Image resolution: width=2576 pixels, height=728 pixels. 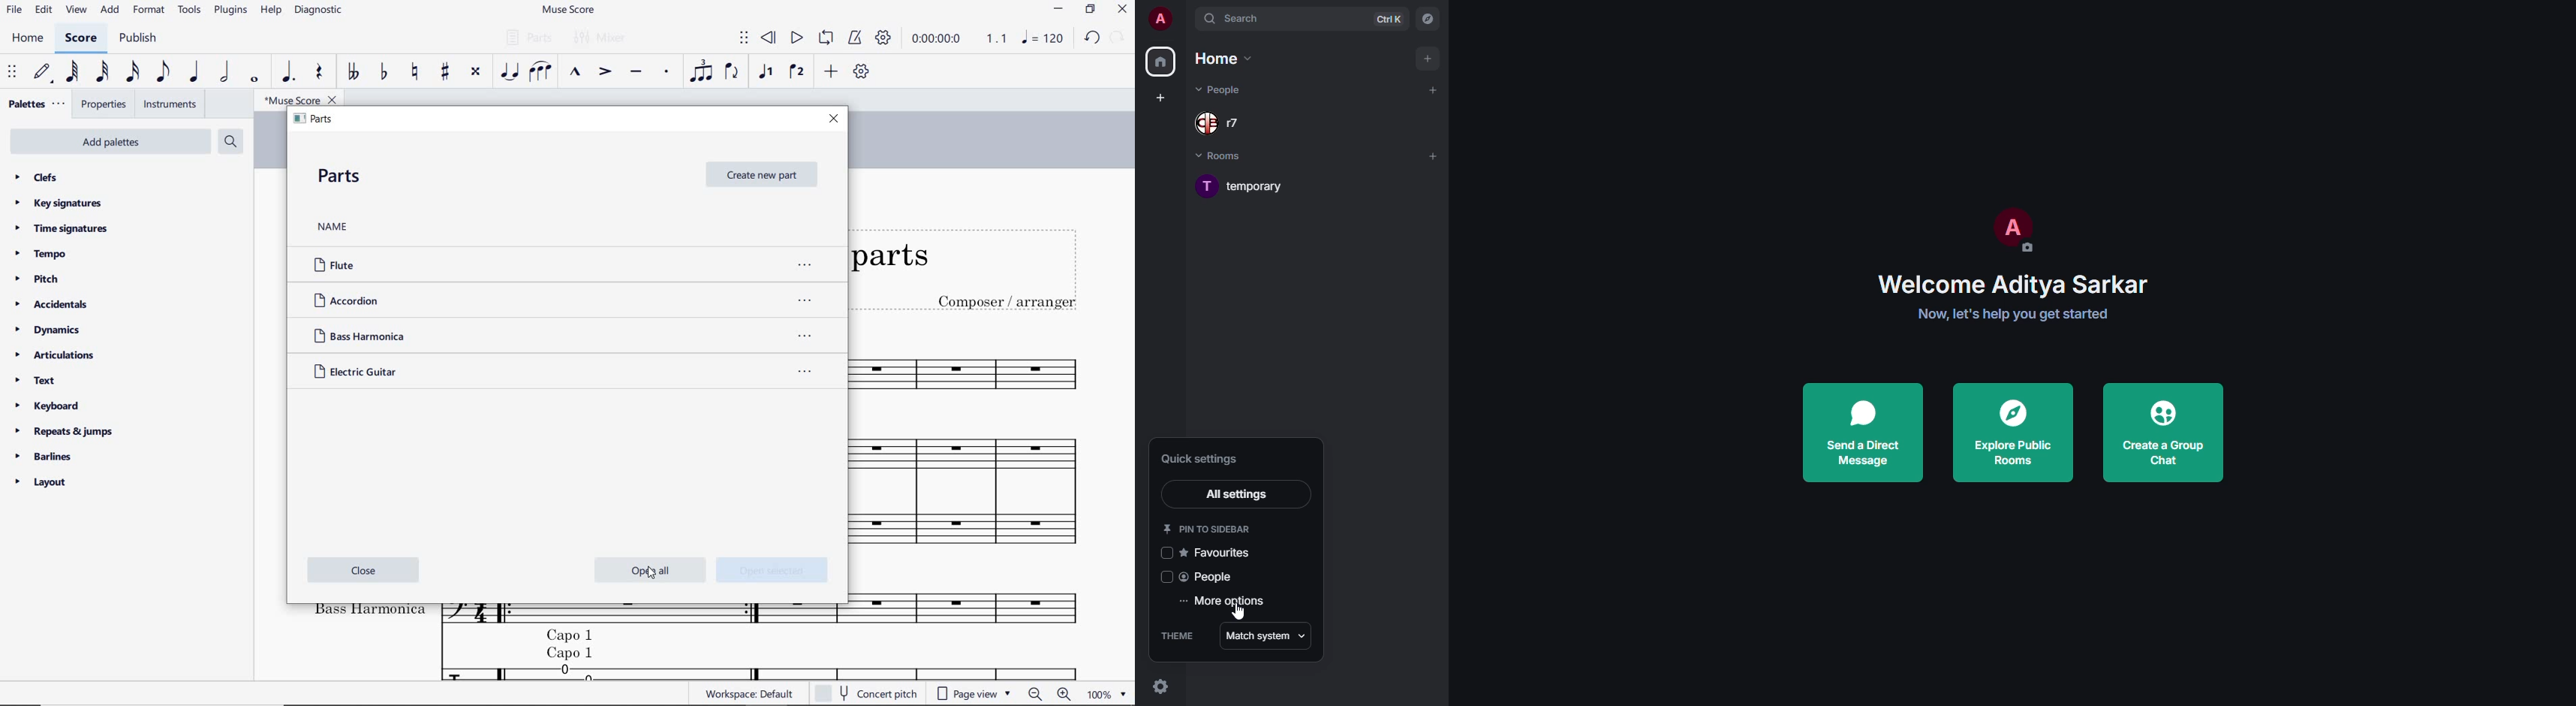 What do you see at coordinates (446, 72) in the screenshot?
I see `toggle sharp` at bounding box center [446, 72].